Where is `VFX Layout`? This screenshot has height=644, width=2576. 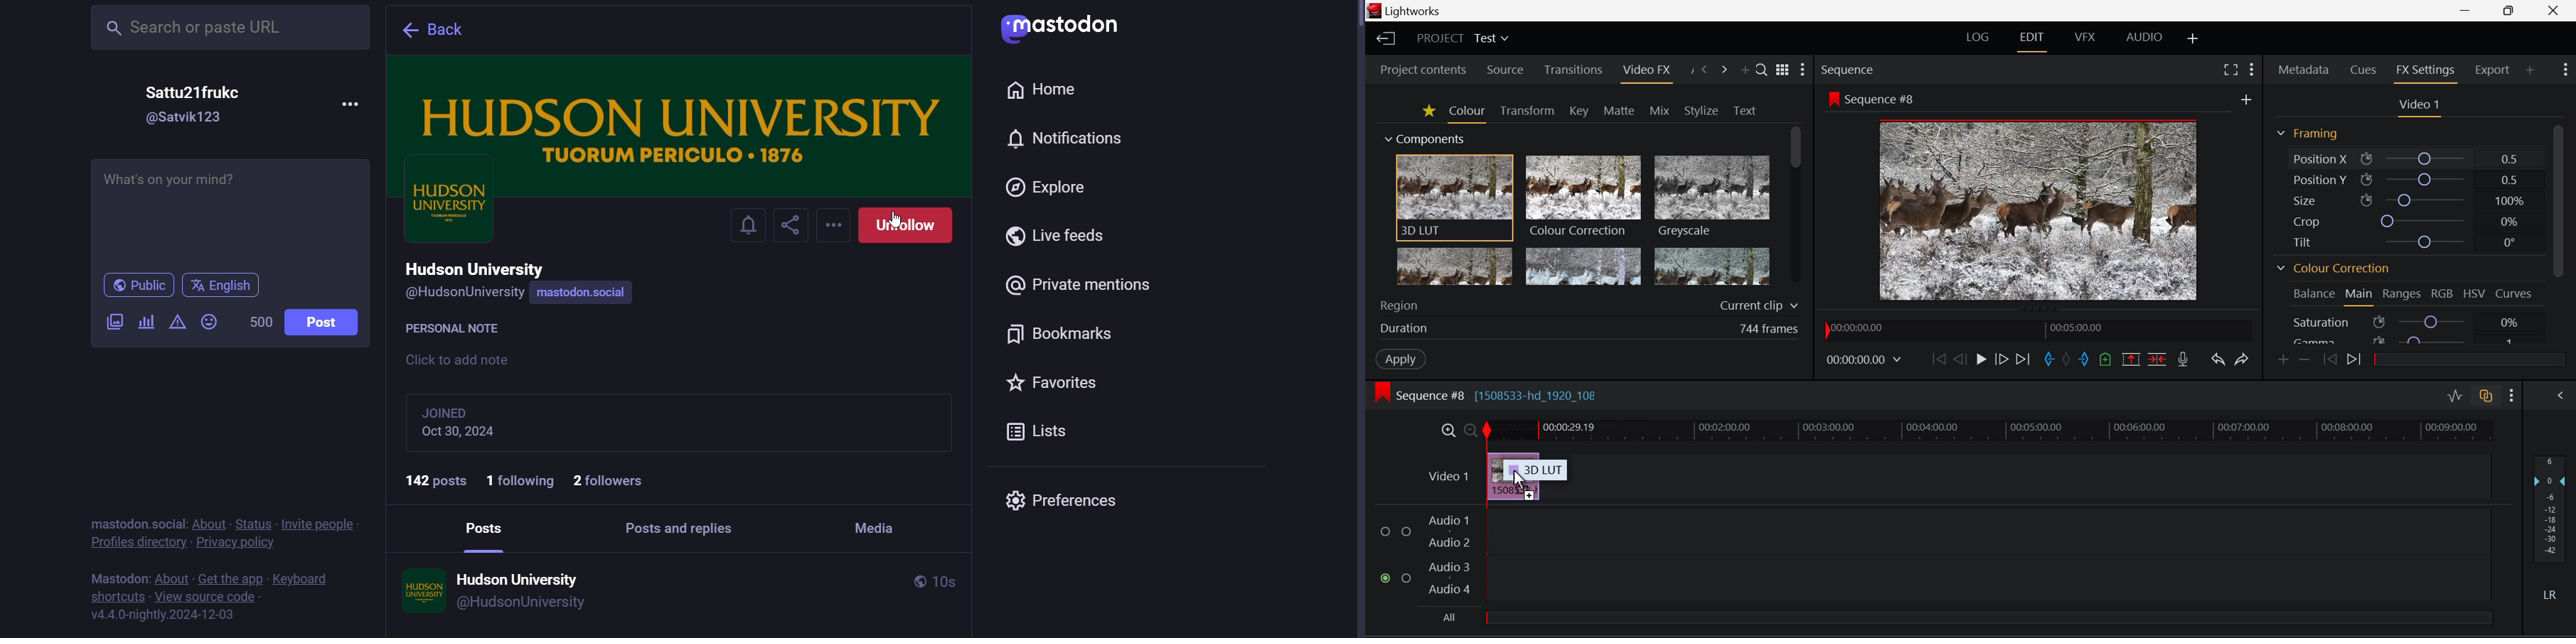
VFX Layout is located at coordinates (2087, 38).